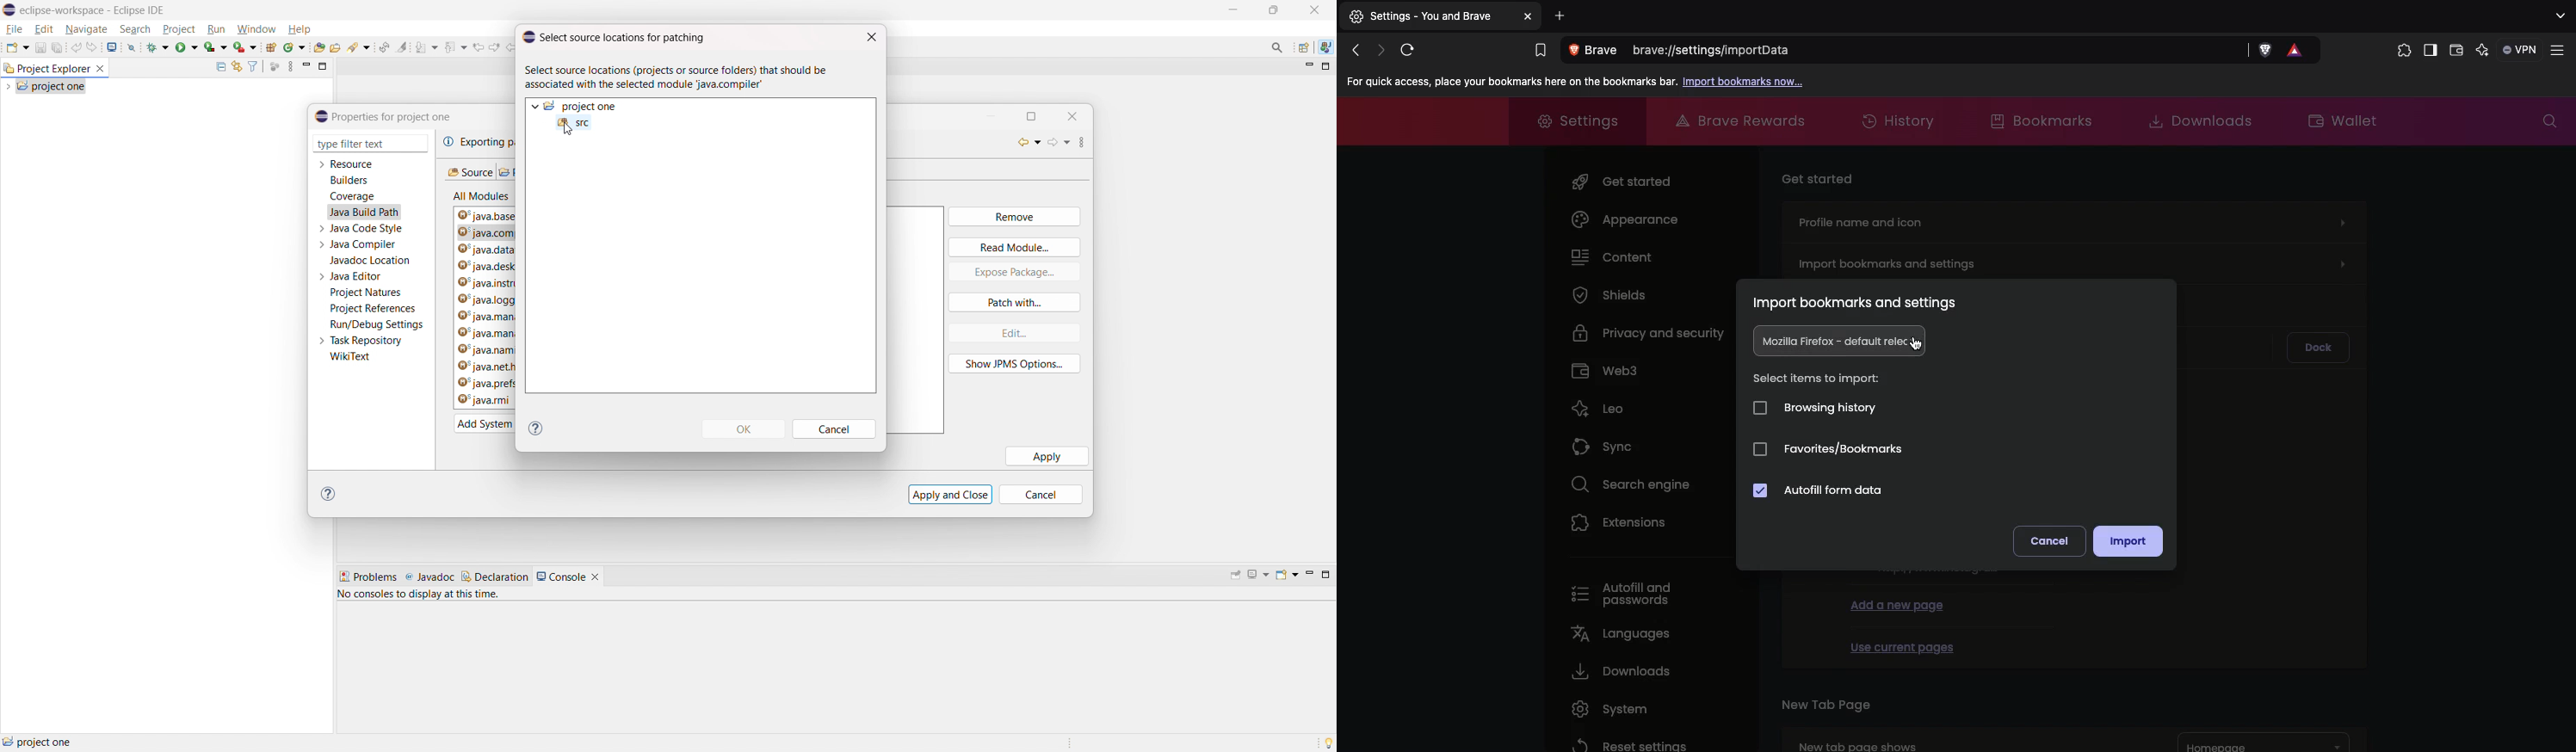 The width and height of the screenshot is (2576, 756). What do you see at coordinates (2521, 49) in the screenshot?
I see `VPN` at bounding box center [2521, 49].